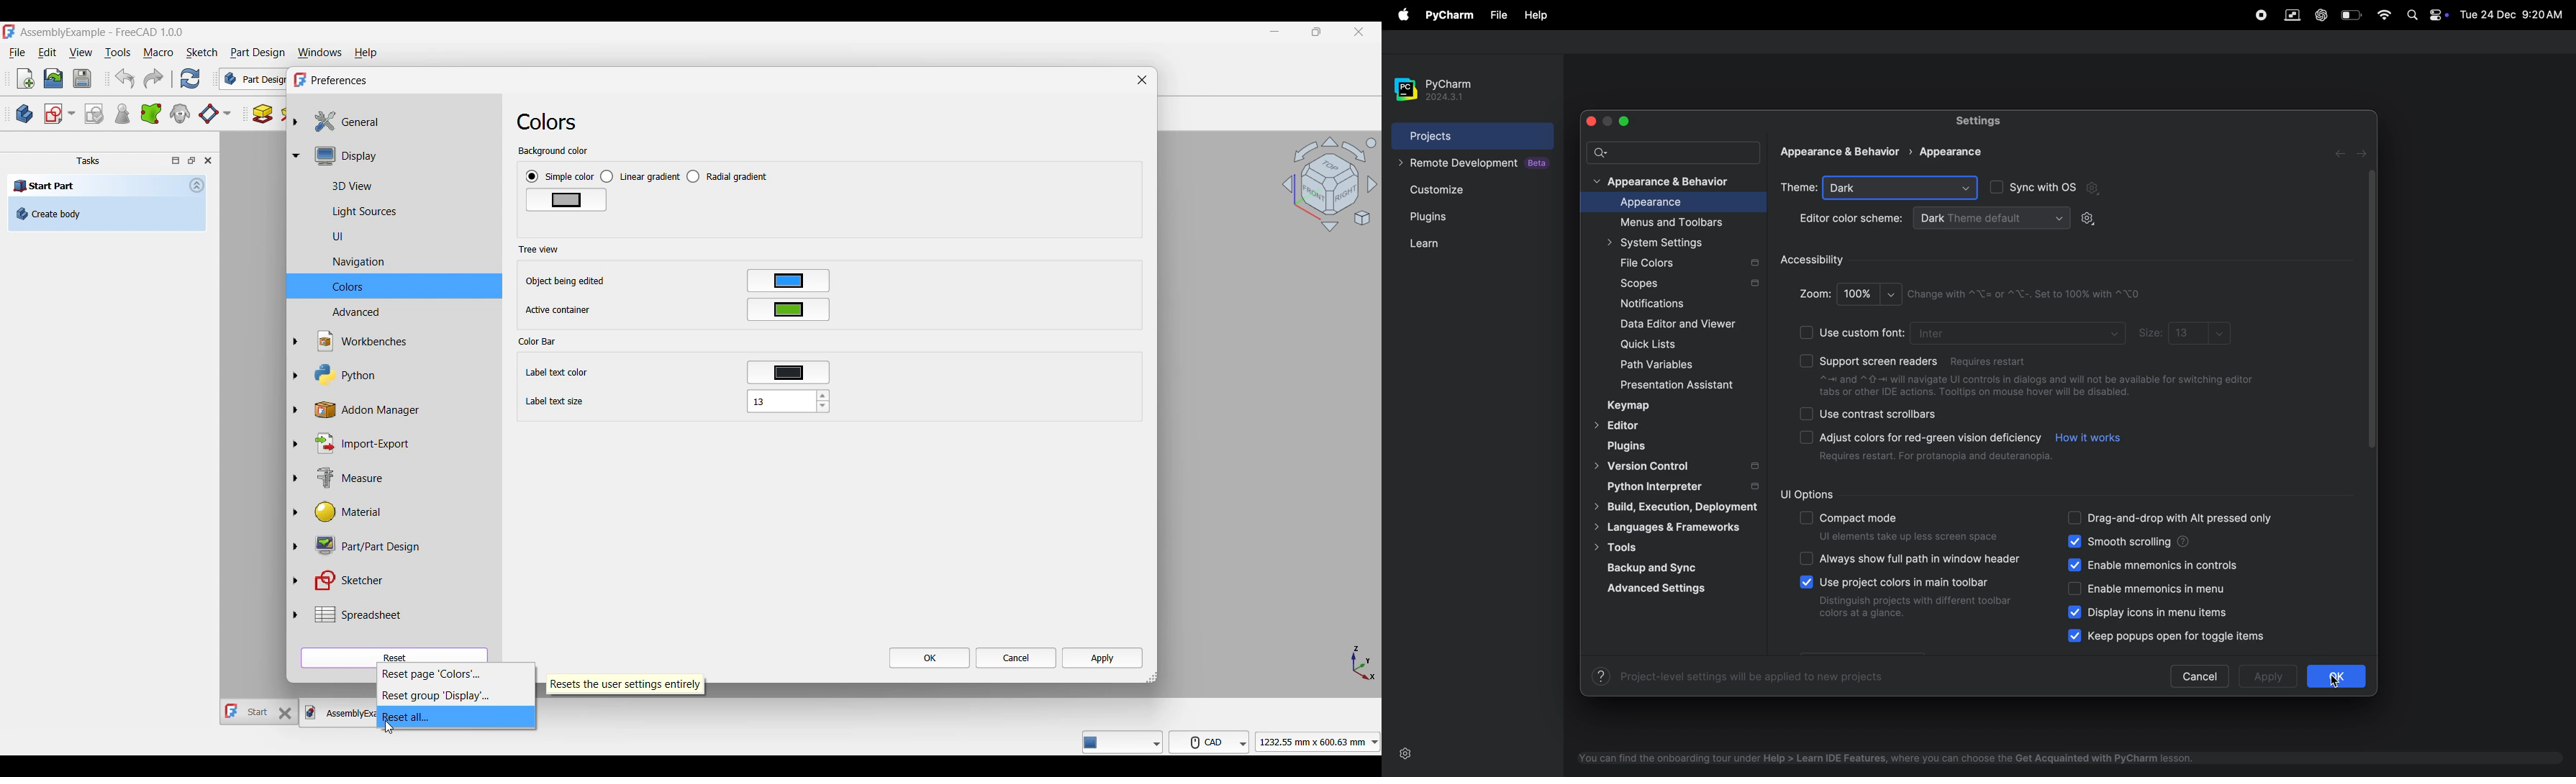  I want to click on Create body, so click(24, 114).